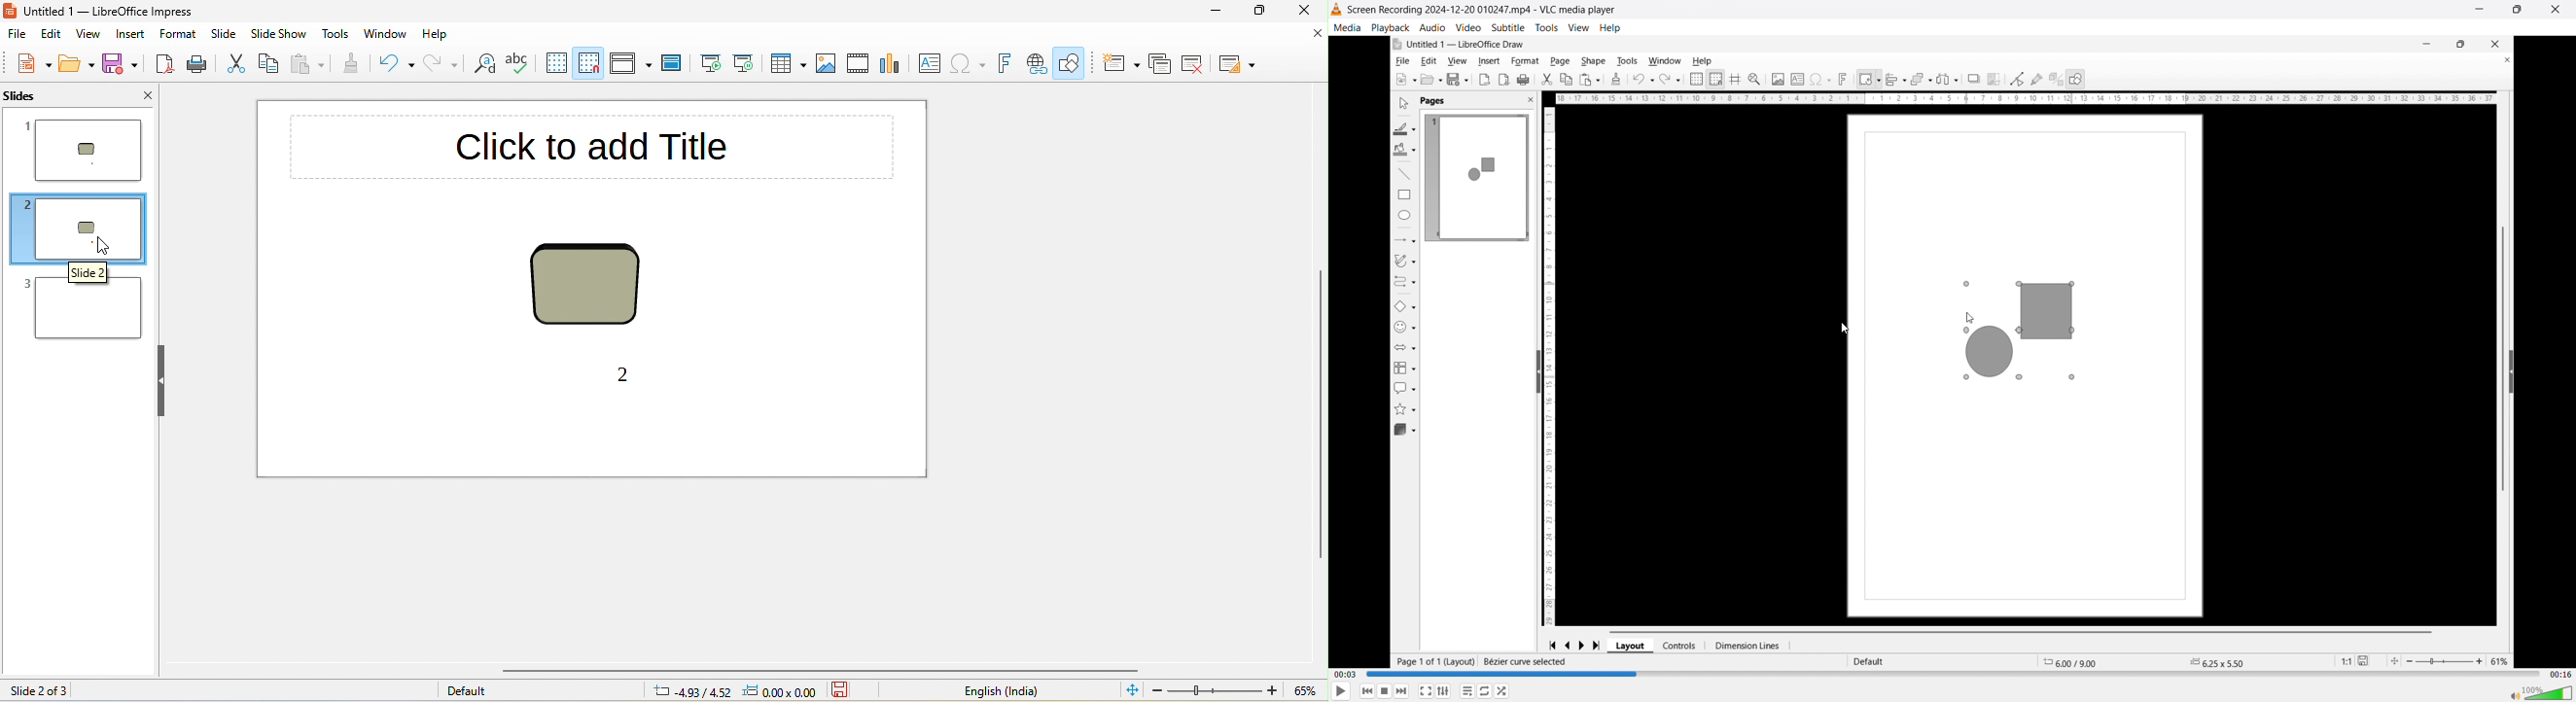 This screenshot has height=728, width=2576. Describe the element at coordinates (1208, 10) in the screenshot. I see `minimize` at that location.